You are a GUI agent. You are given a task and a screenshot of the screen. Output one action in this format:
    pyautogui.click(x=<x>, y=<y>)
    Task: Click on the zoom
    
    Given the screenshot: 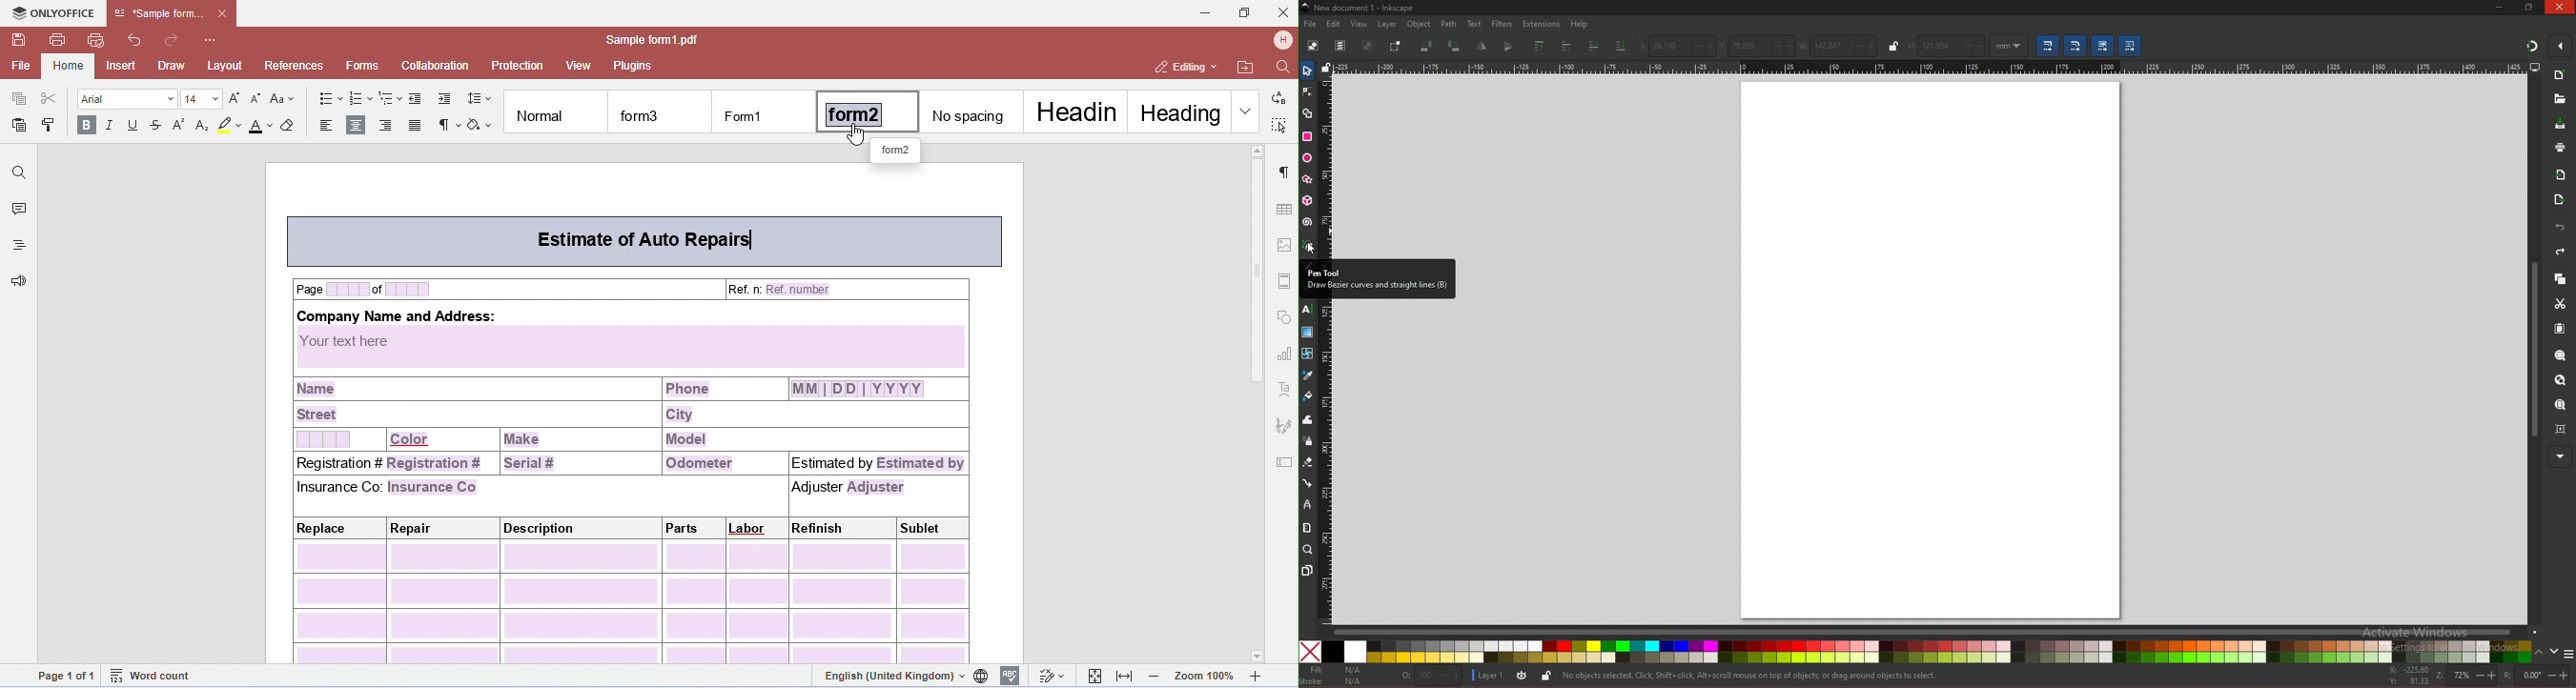 What is the action you would take?
    pyautogui.click(x=2465, y=676)
    